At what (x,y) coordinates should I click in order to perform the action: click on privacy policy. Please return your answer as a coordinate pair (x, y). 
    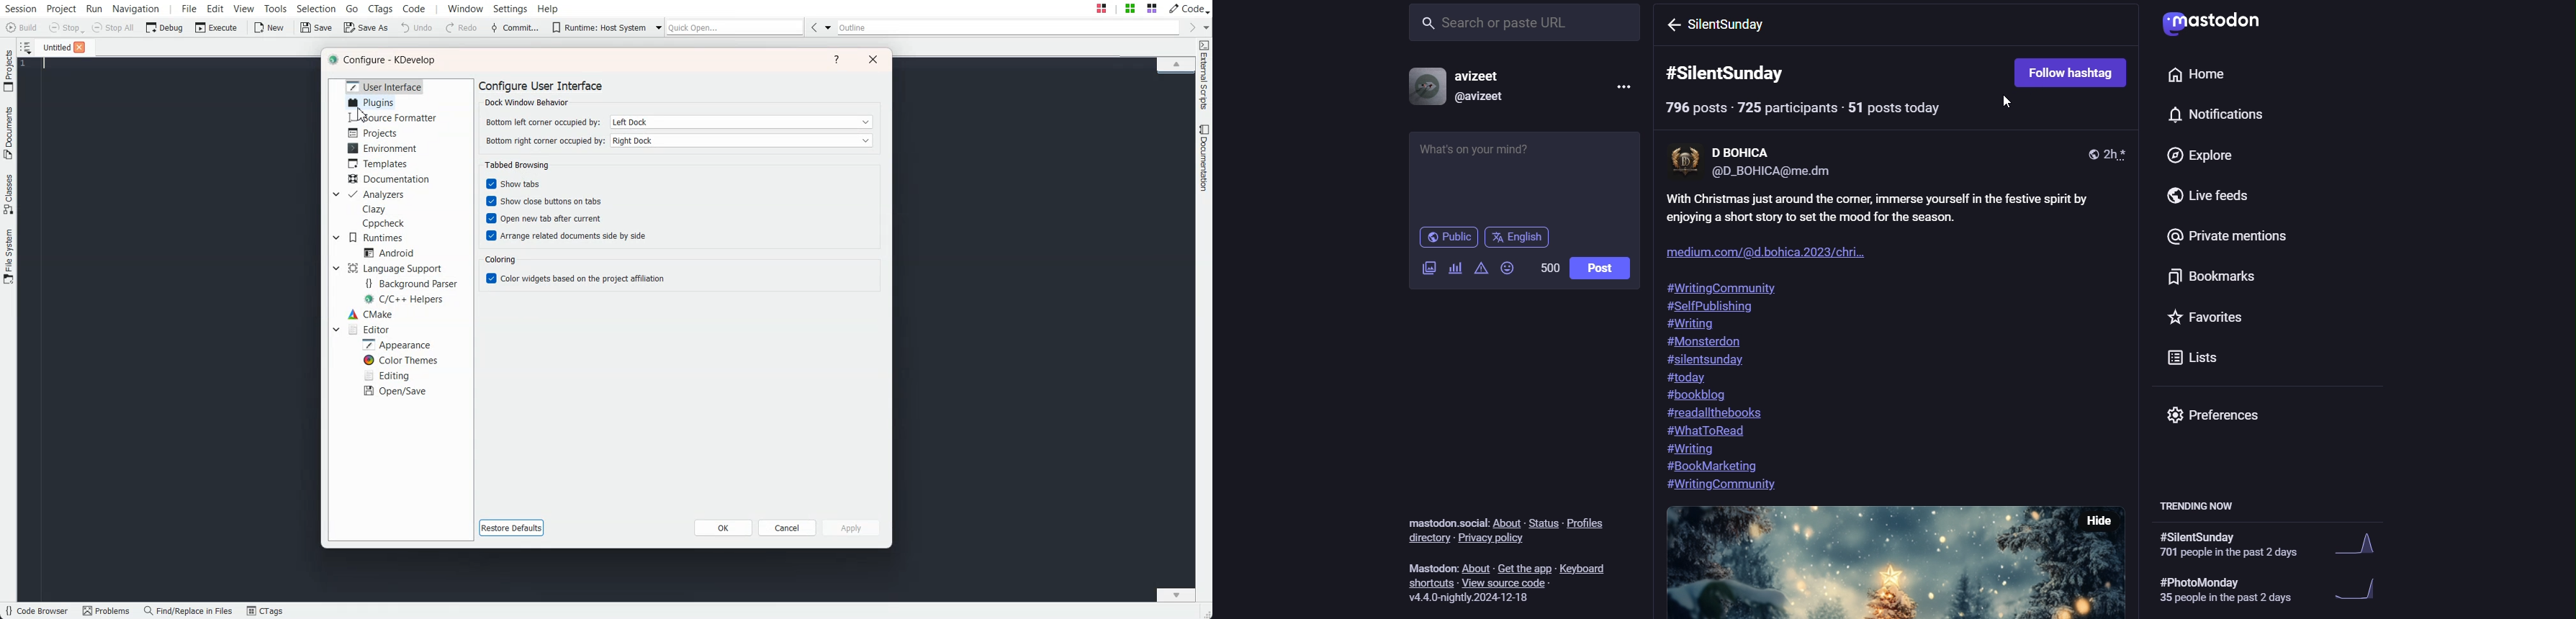
    Looking at the image, I should click on (1495, 541).